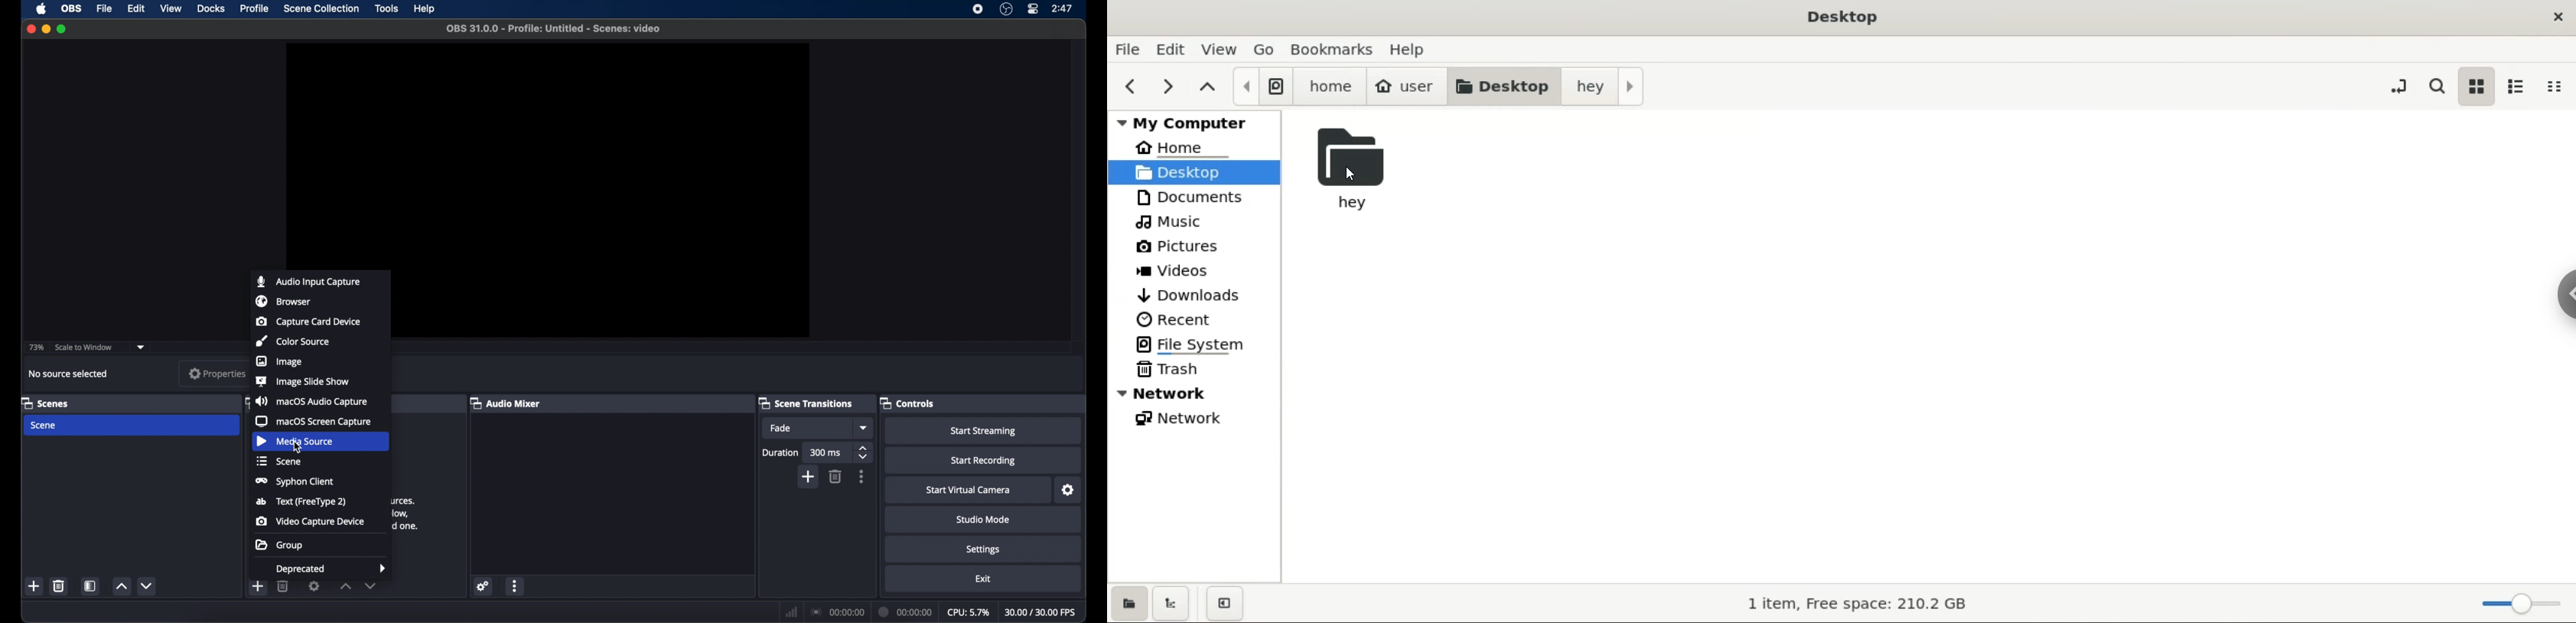  I want to click on dropdown, so click(864, 427).